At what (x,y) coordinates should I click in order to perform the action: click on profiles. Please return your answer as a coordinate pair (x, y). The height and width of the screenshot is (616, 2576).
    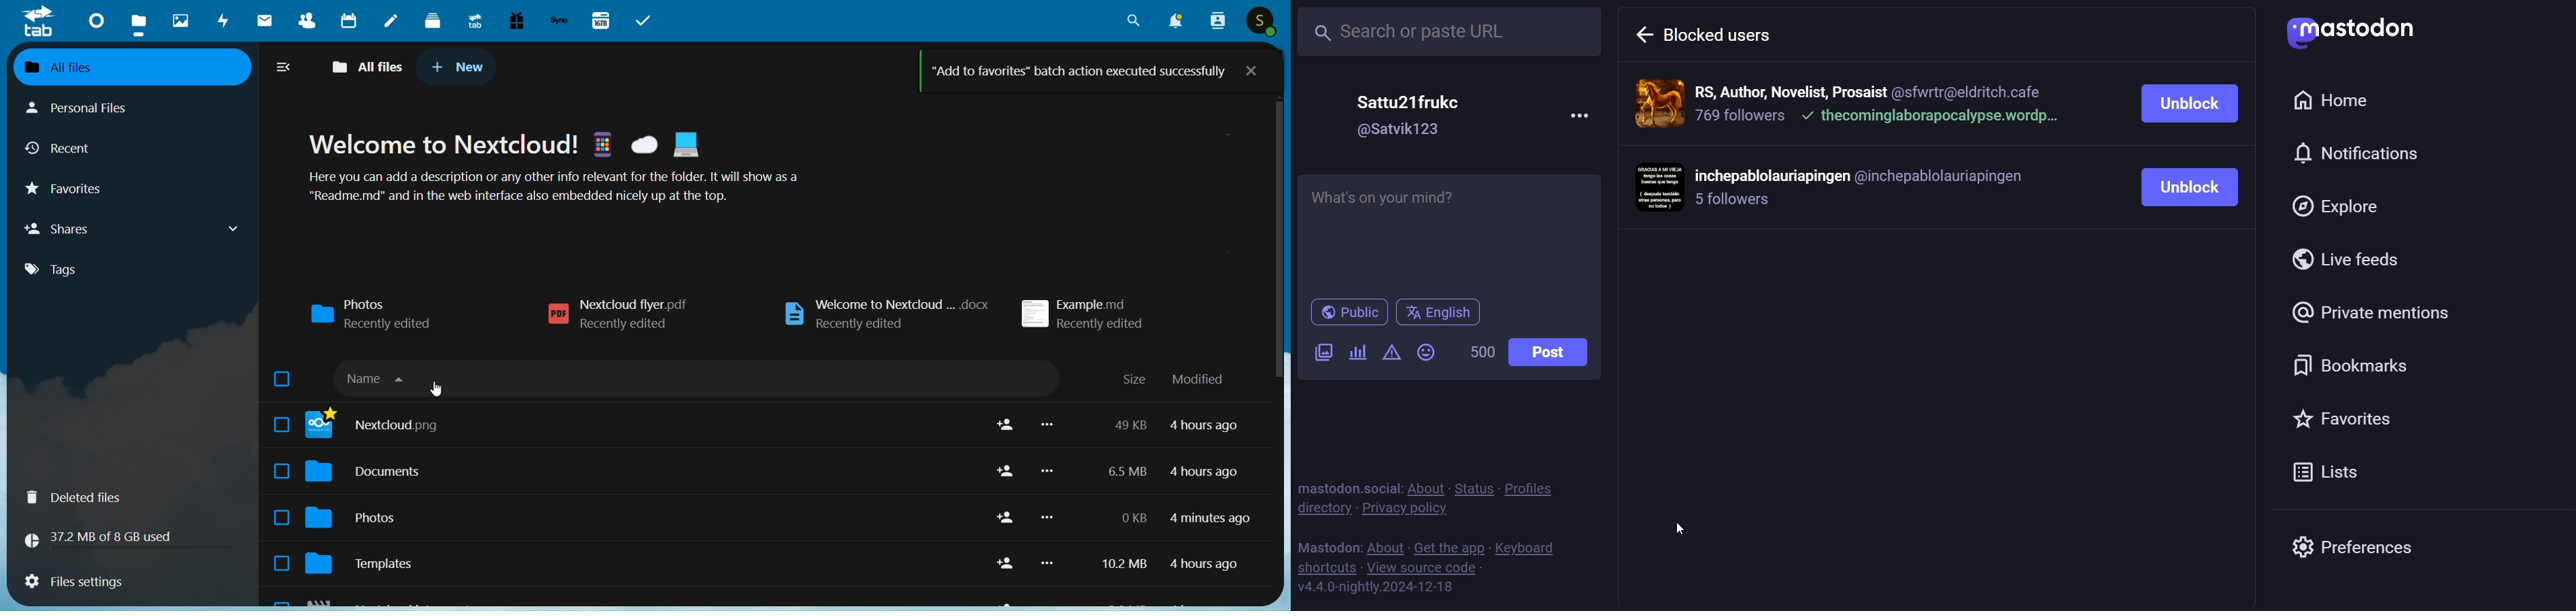
    Looking at the image, I should click on (1540, 489).